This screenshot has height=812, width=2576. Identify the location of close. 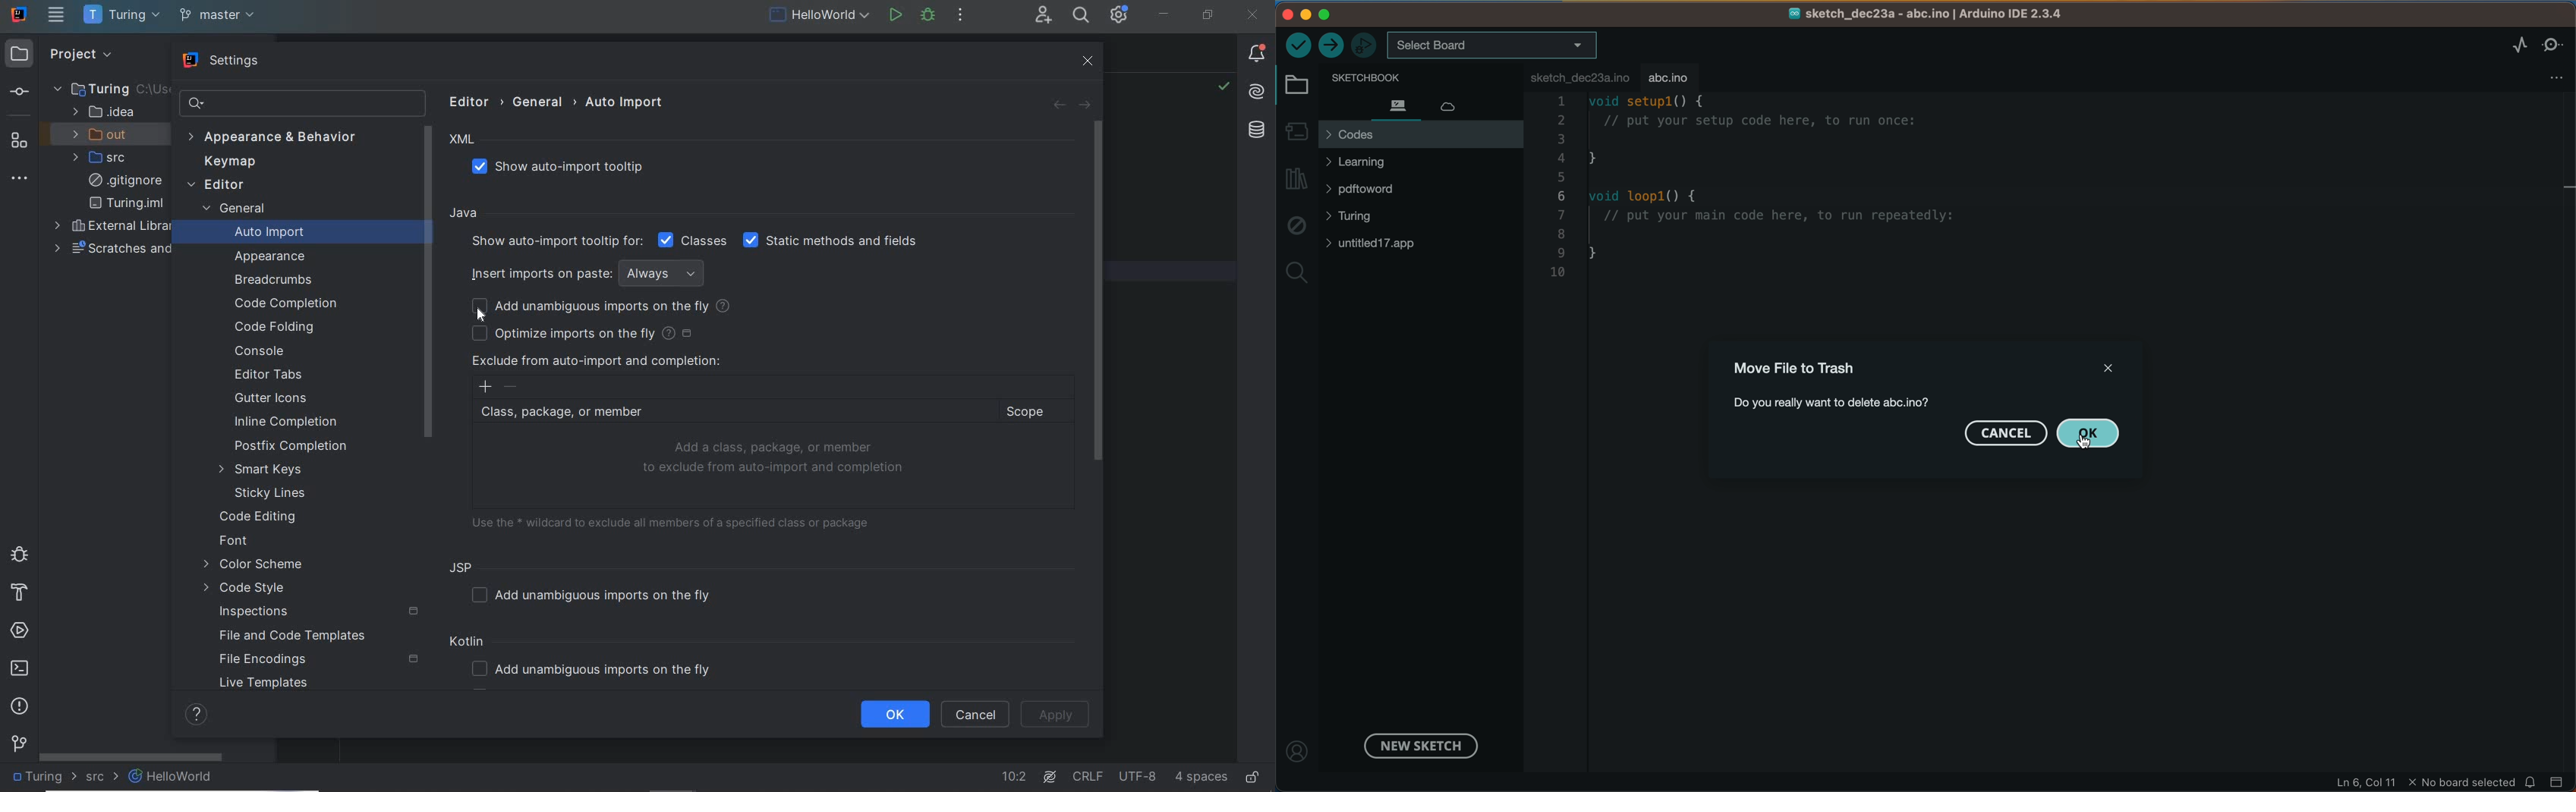
(2101, 364).